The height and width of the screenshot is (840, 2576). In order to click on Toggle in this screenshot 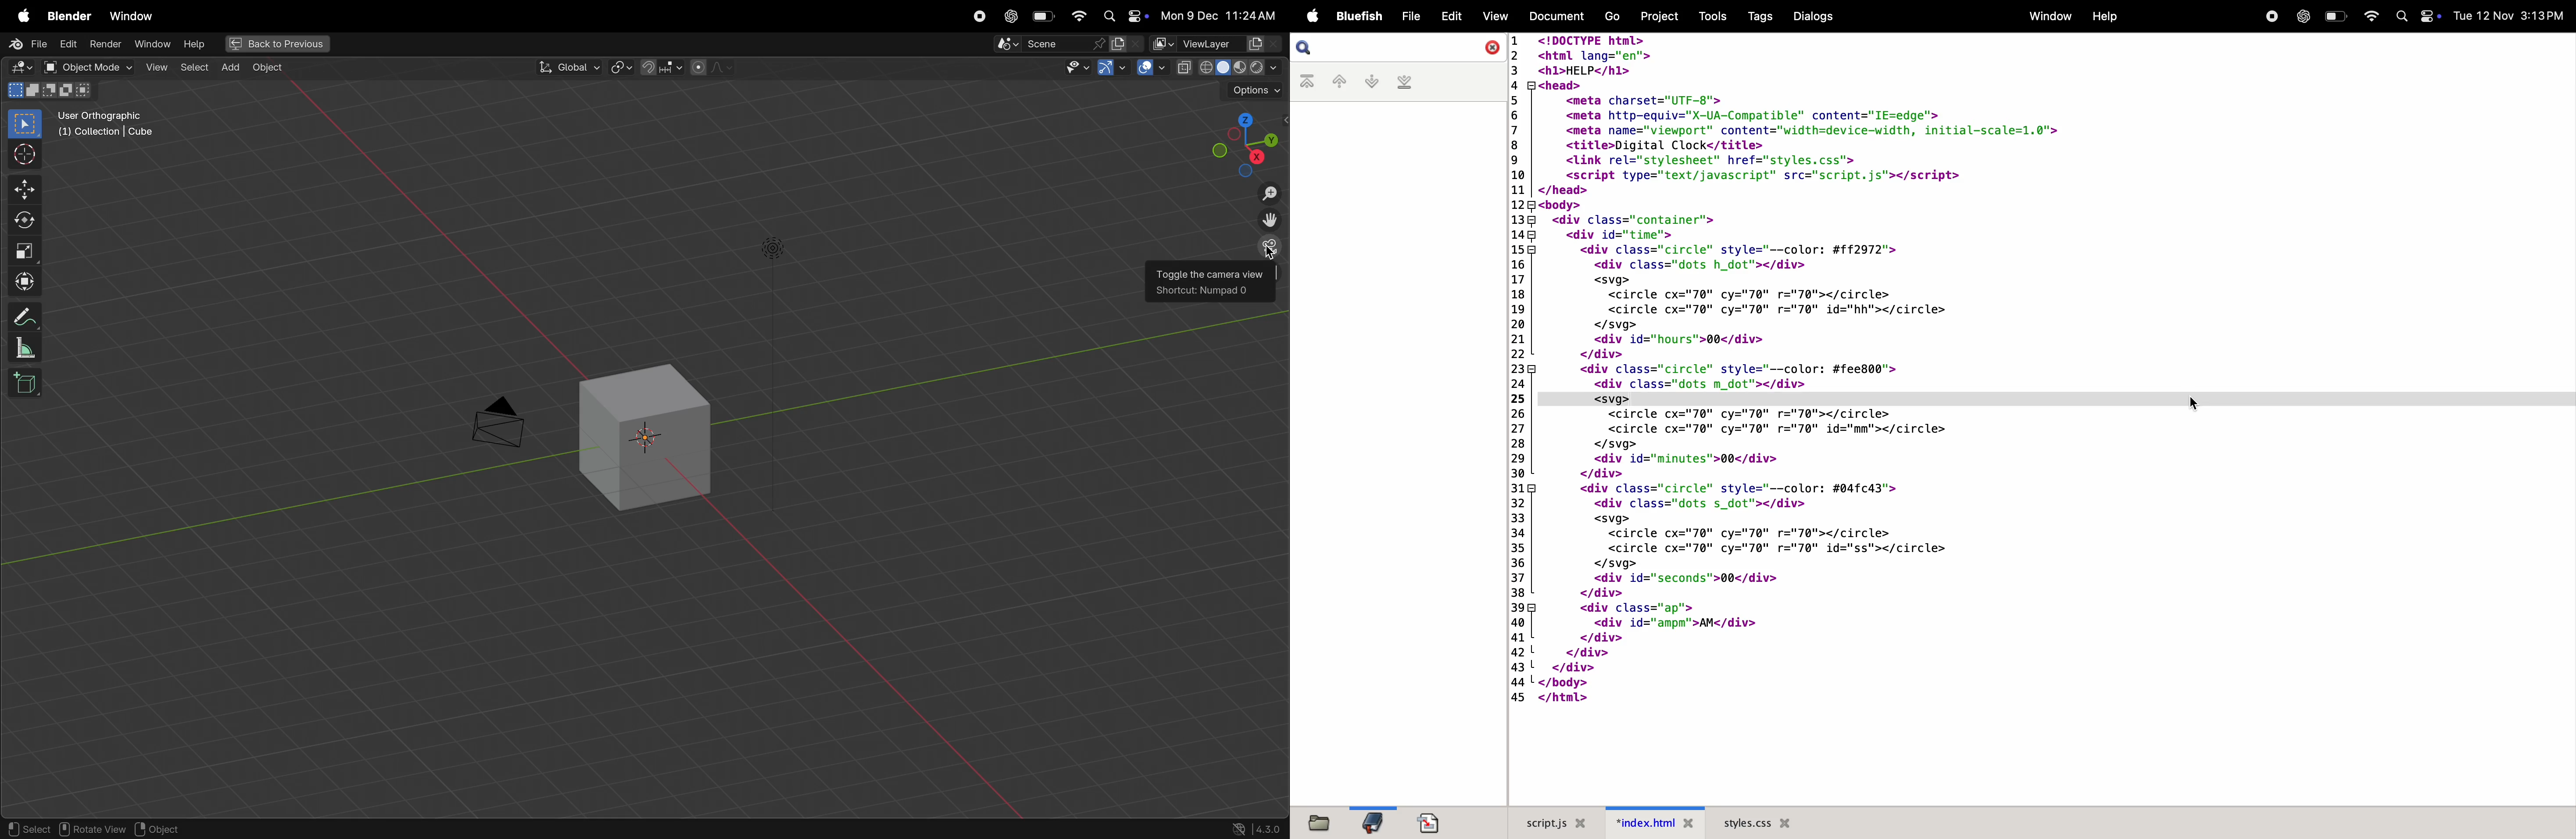, I will do `click(1184, 277)`.